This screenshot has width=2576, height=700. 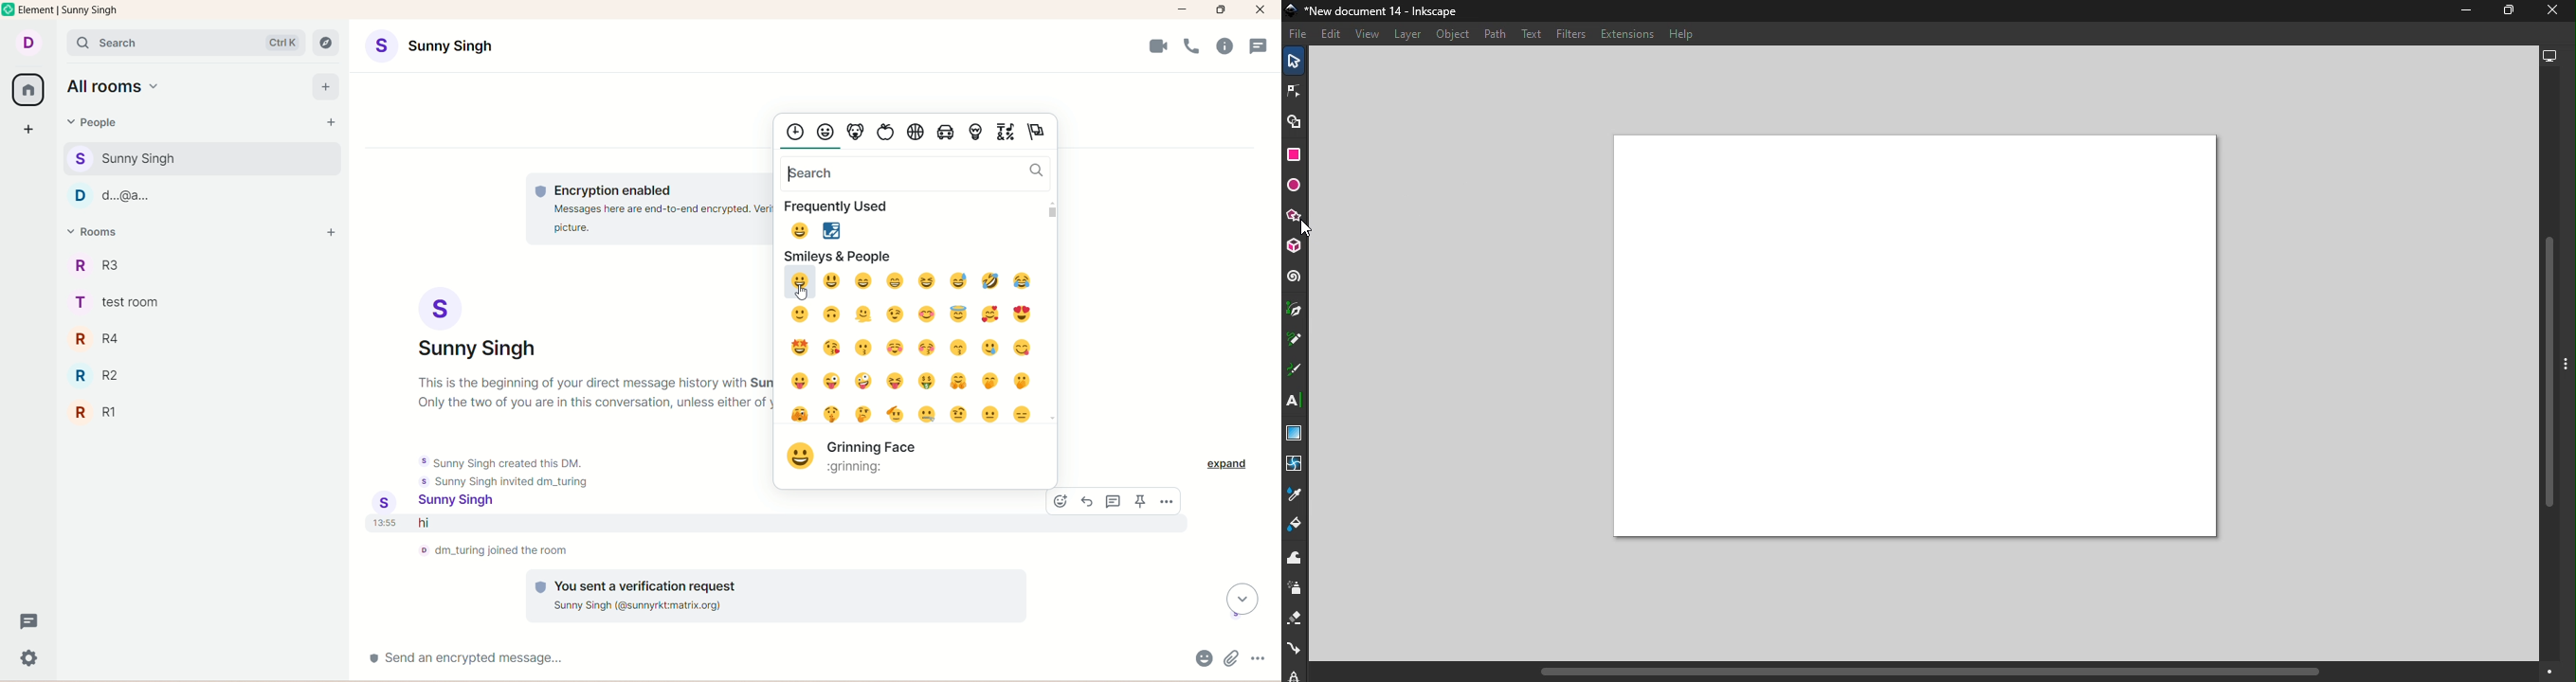 What do you see at coordinates (857, 133) in the screenshot?
I see `Animals and nature` at bounding box center [857, 133].